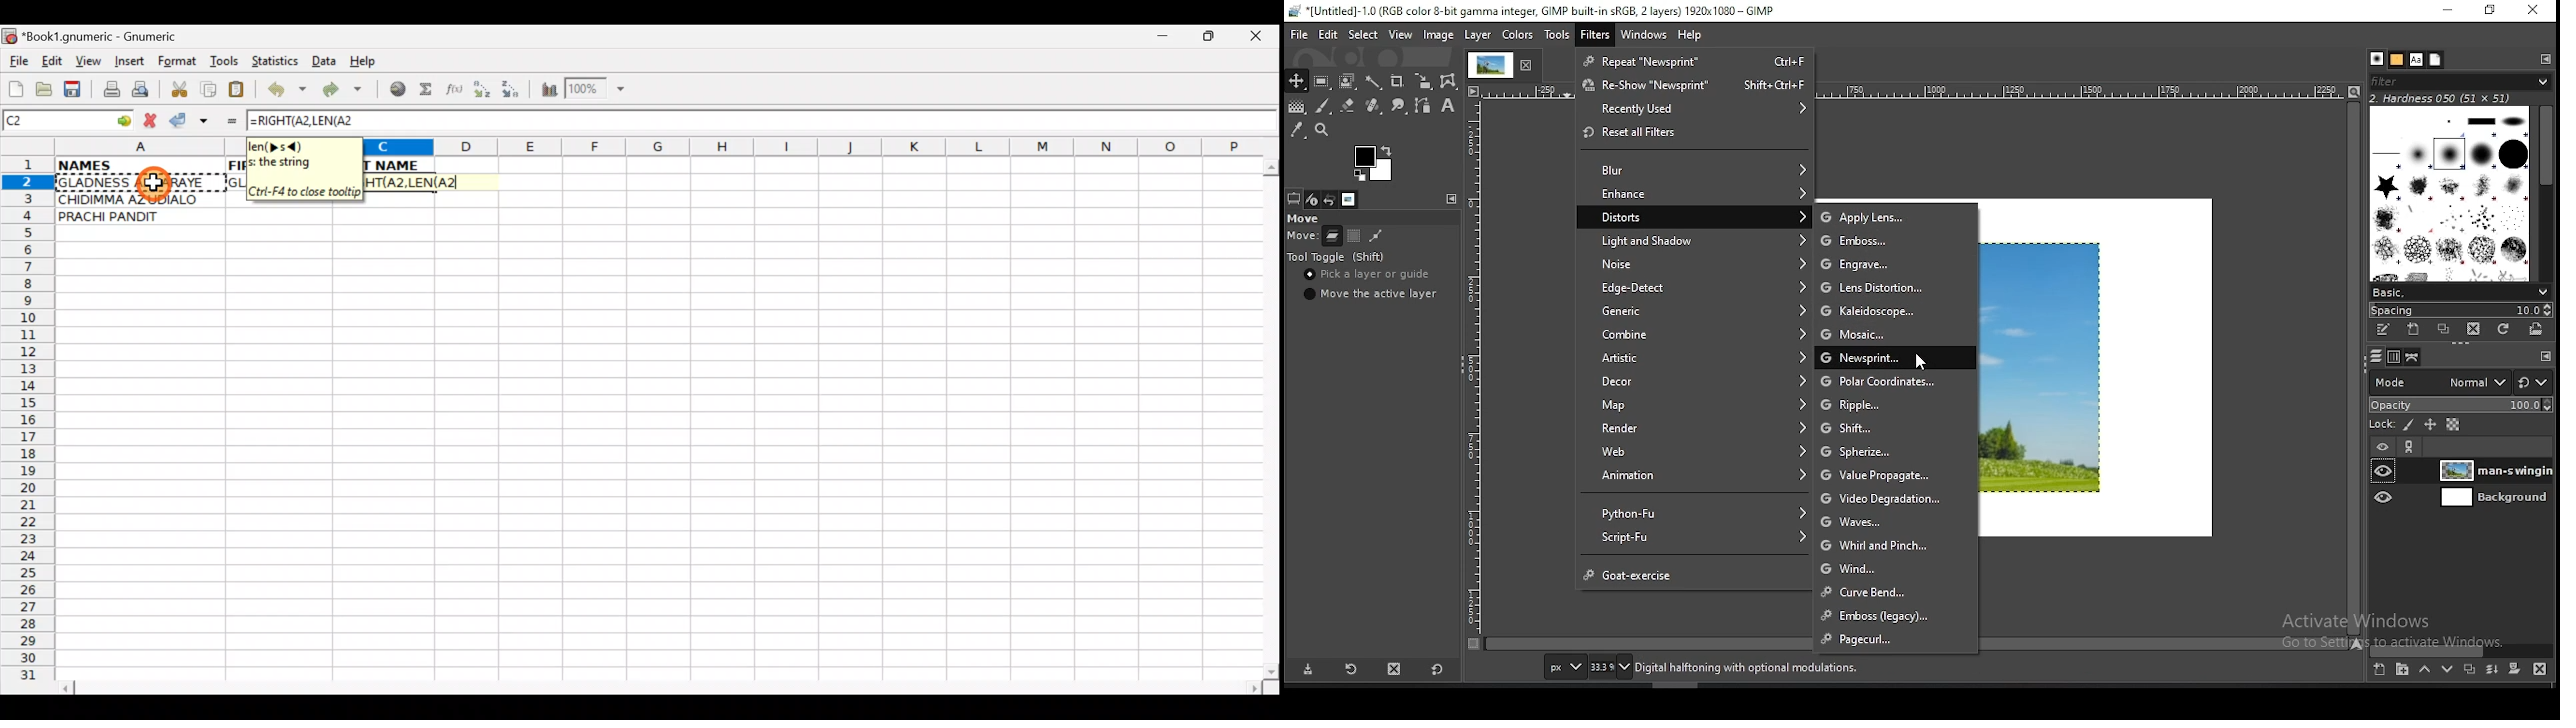 The height and width of the screenshot is (728, 2576). Describe the element at coordinates (1555, 35) in the screenshot. I see `tools` at that location.